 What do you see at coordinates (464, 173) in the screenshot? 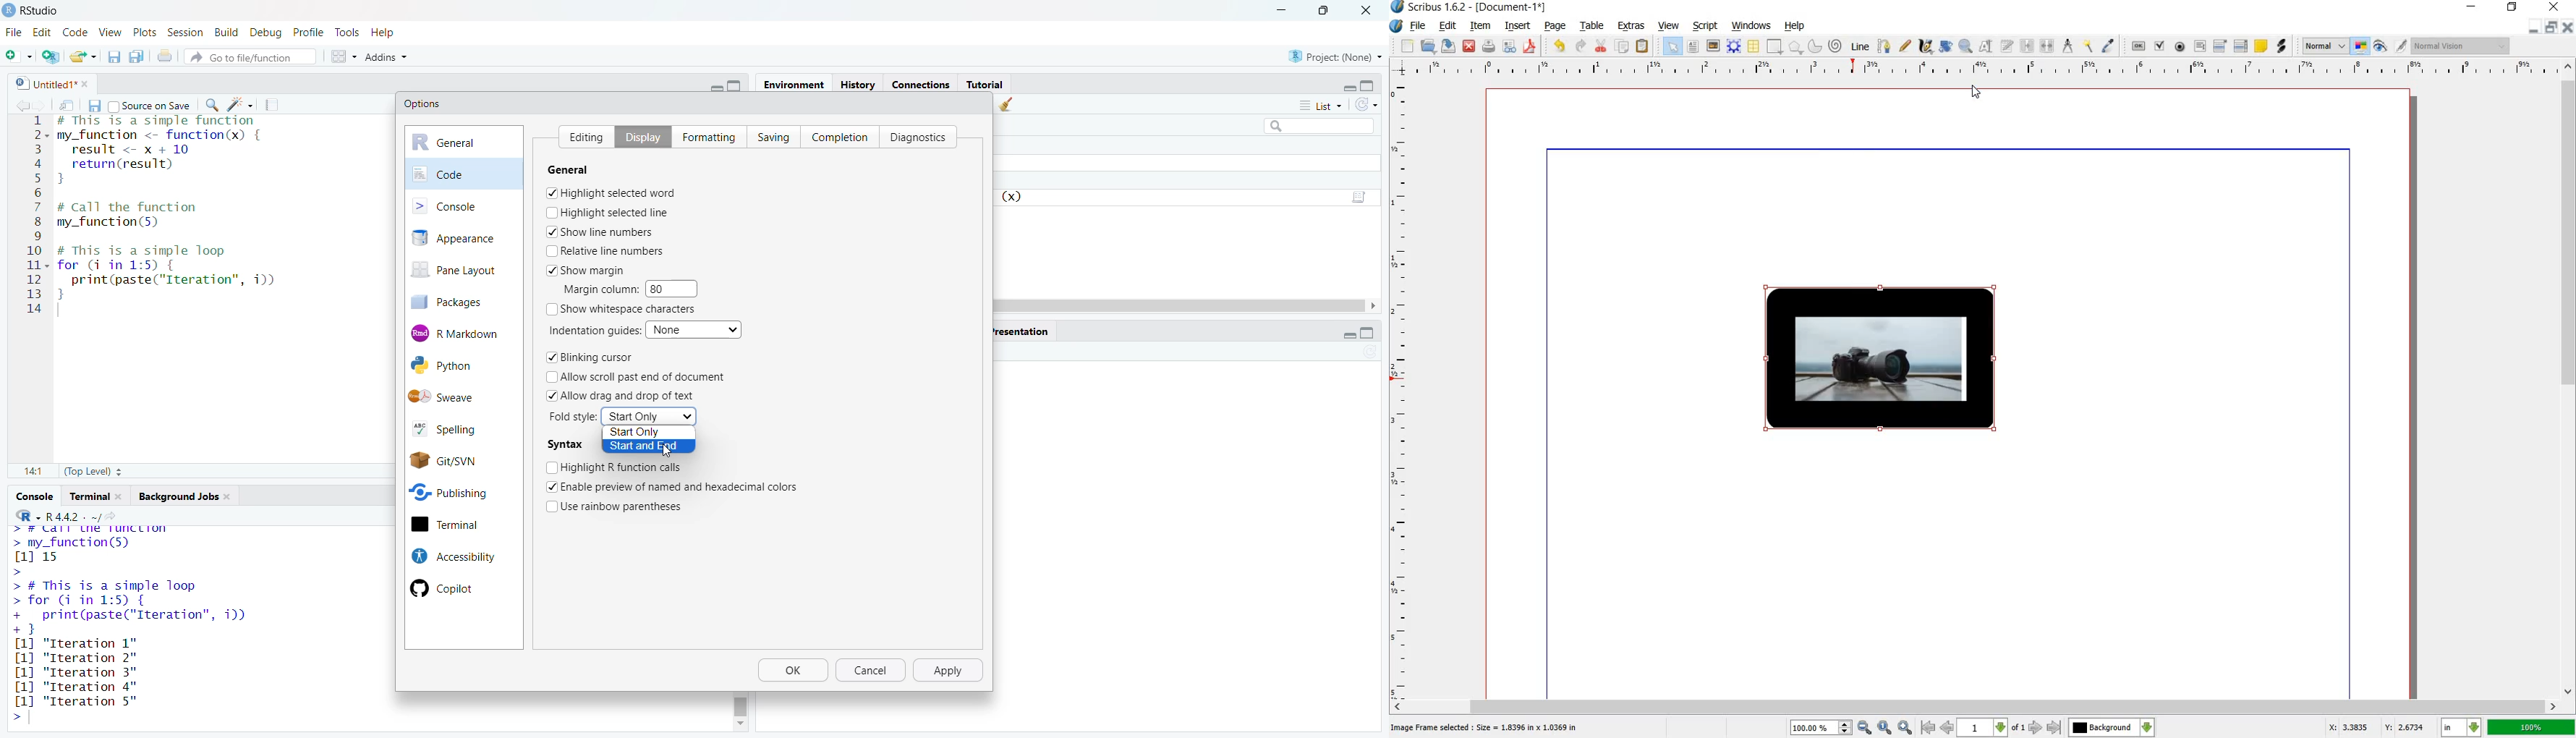
I see `code` at bounding box center [464, 173].